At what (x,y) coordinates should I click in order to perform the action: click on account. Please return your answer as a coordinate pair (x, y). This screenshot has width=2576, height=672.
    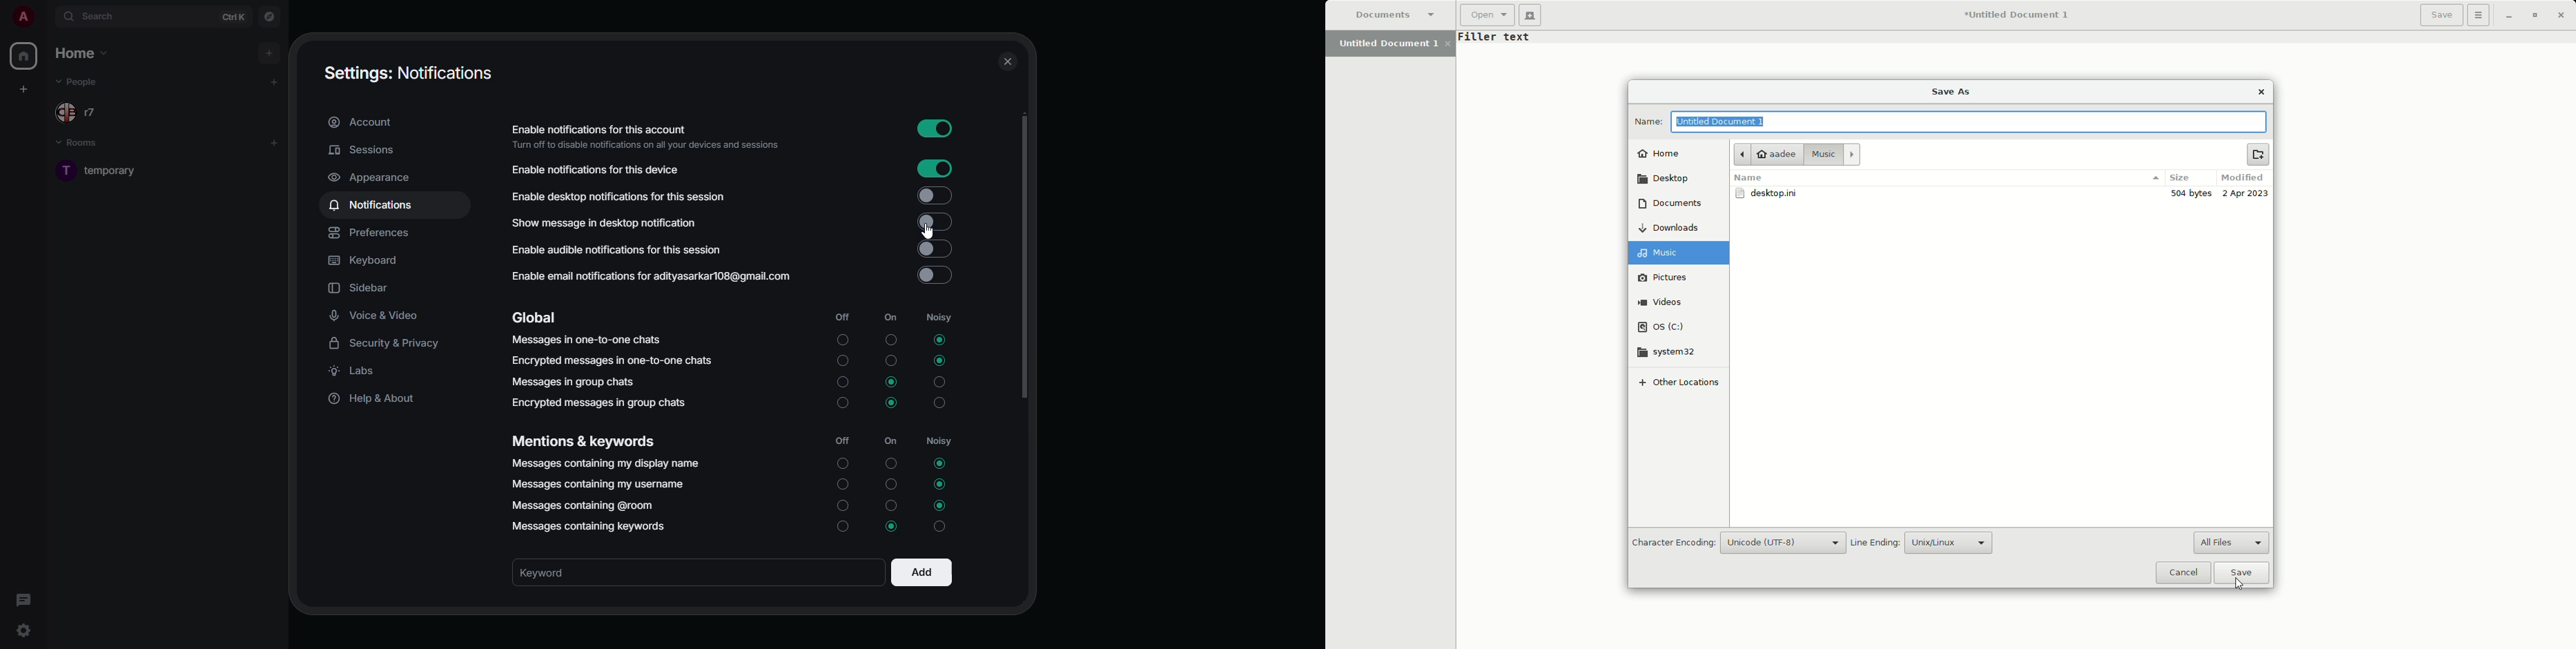
    Looking at the image, I should click on (362, 122).